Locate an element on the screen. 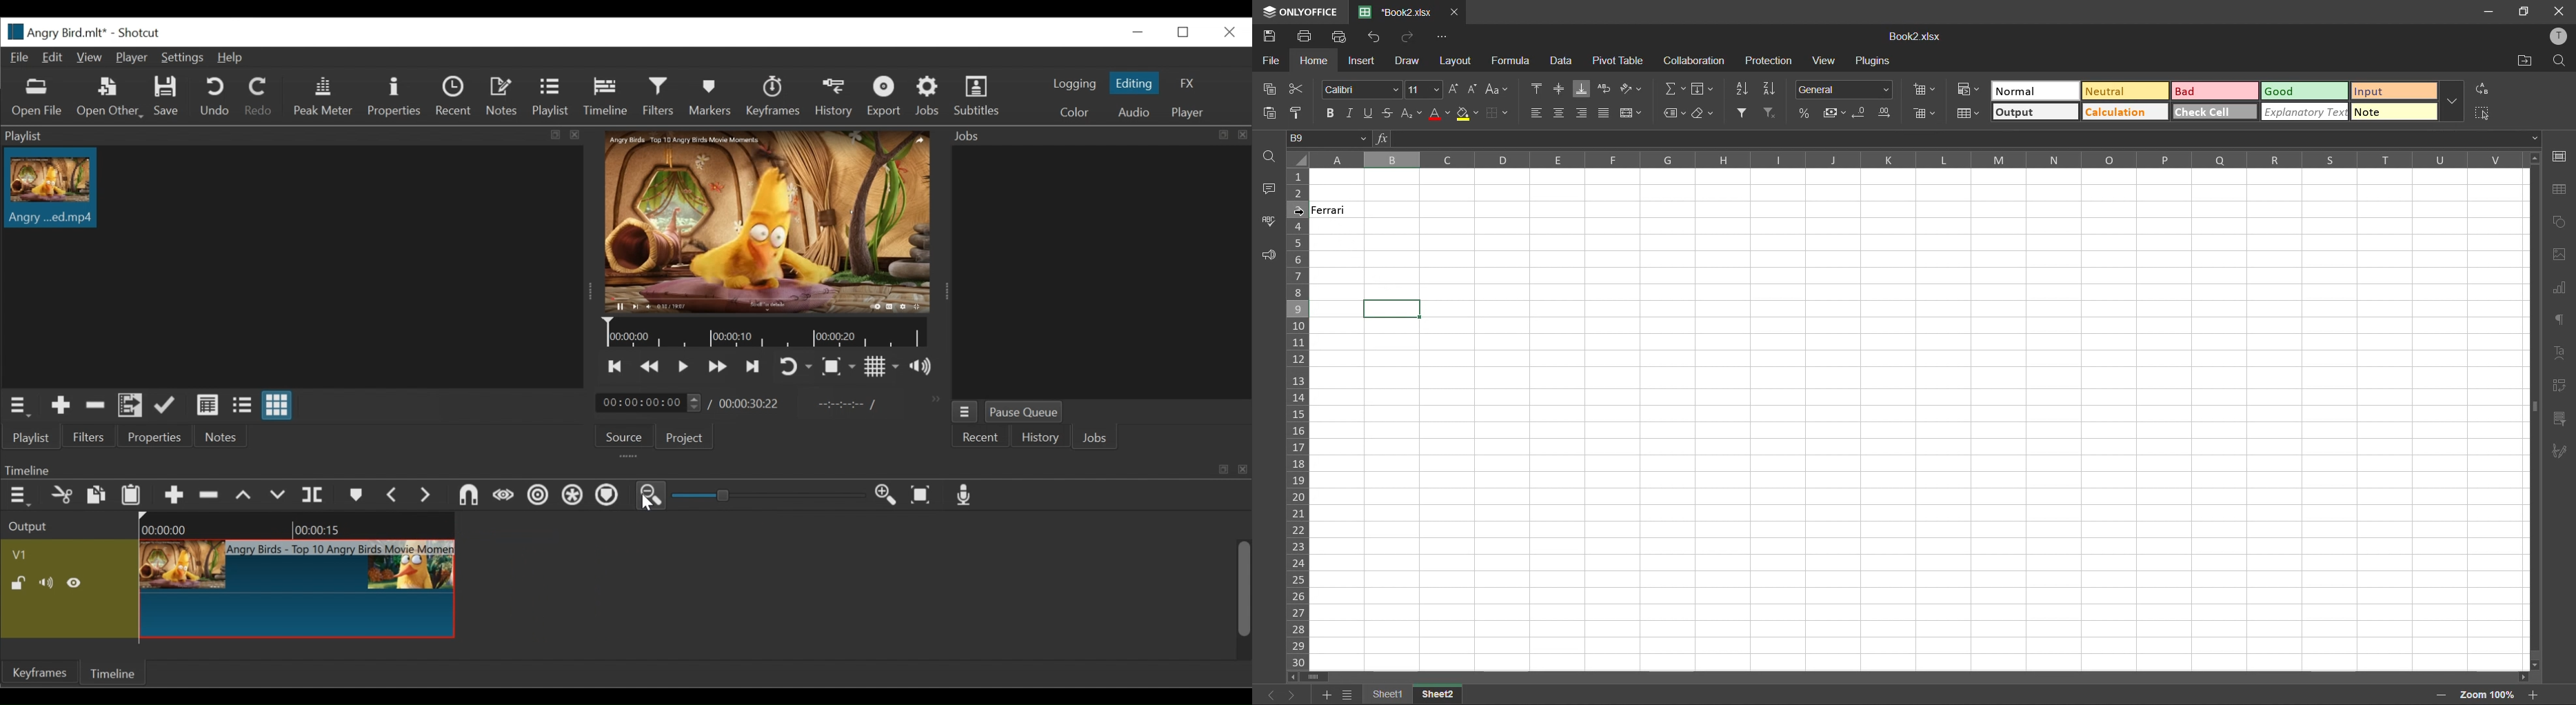 The image size is (2576, 728). Export is located at coordinates (885, 97).